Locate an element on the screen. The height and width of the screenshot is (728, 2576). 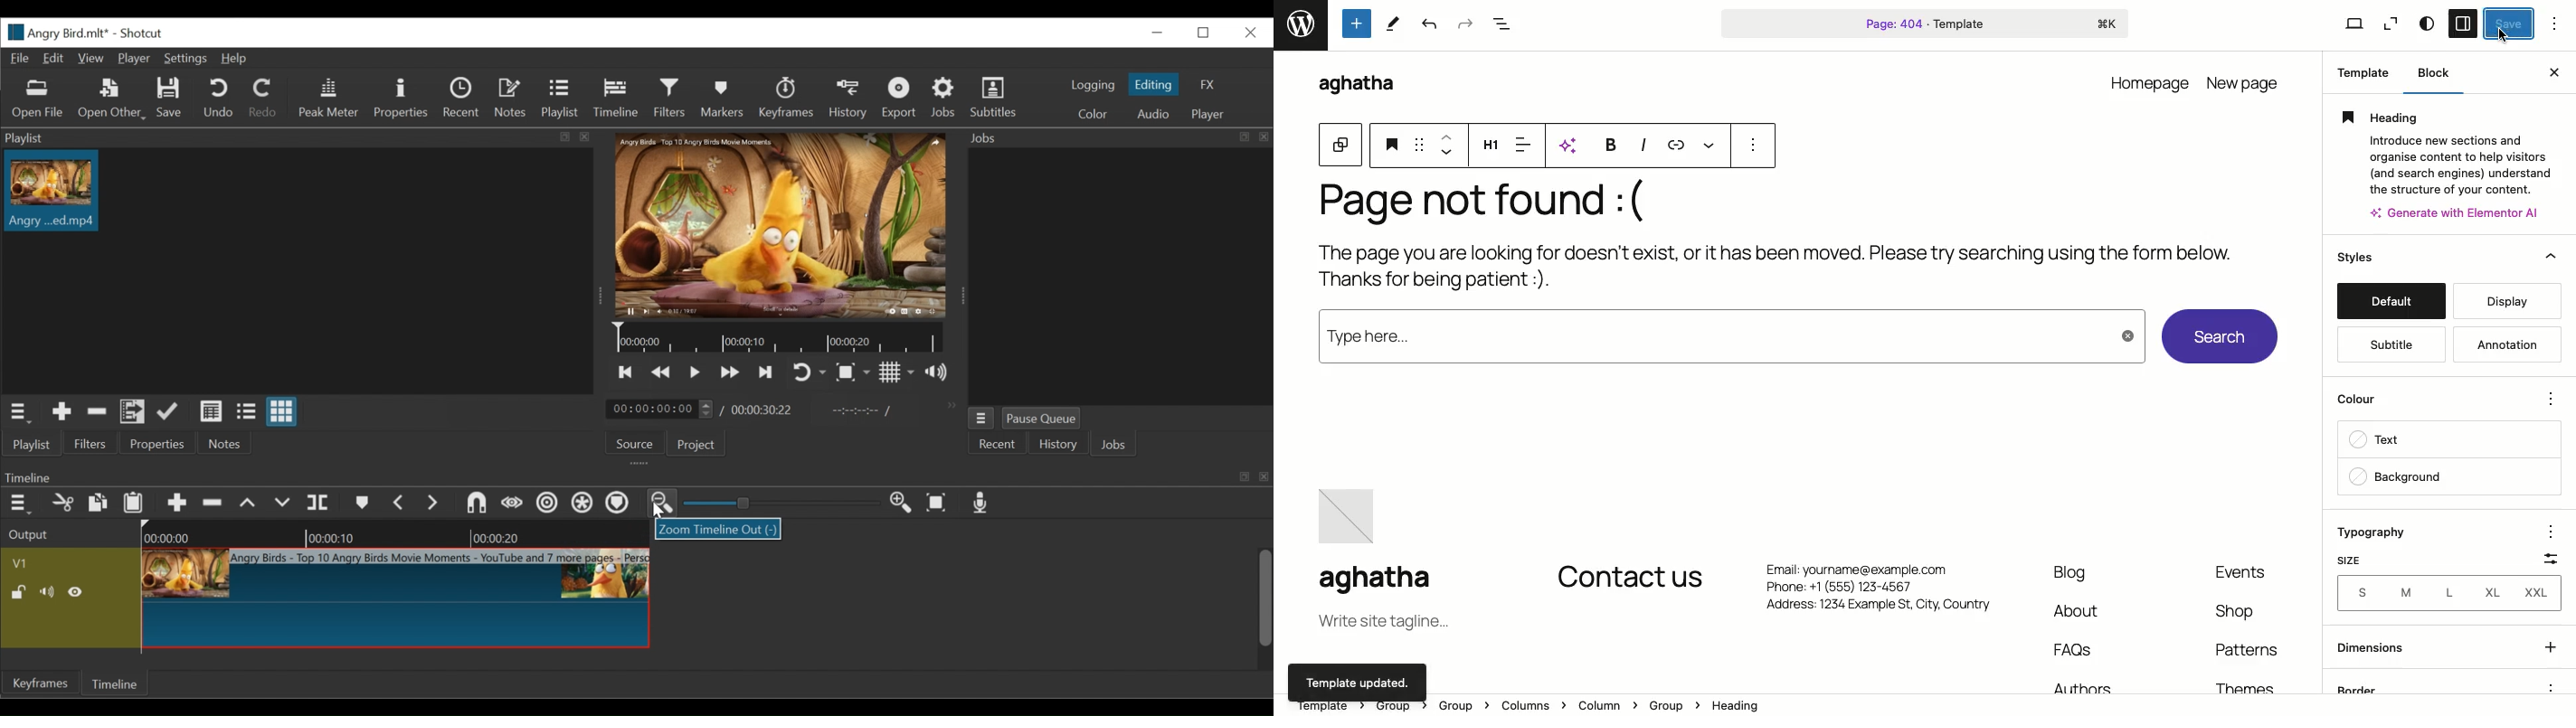
image placeholder is located at coordinates (1351, 518).